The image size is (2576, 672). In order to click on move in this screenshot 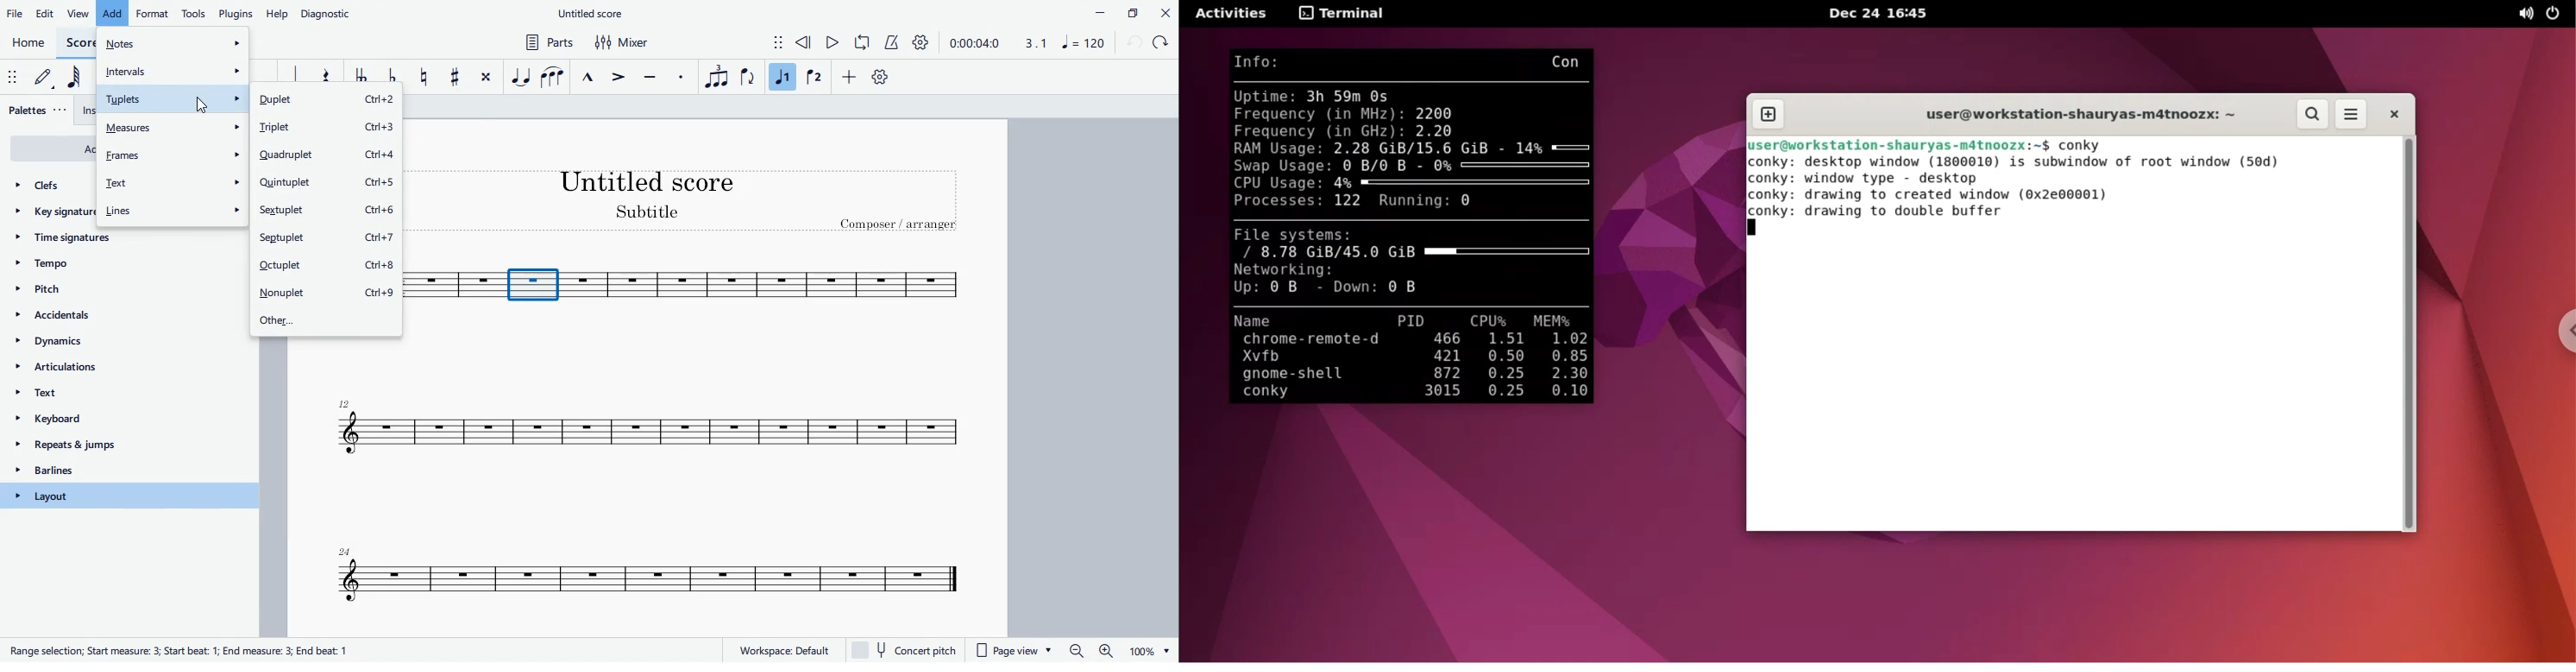, I will do `click(768, 41)`.